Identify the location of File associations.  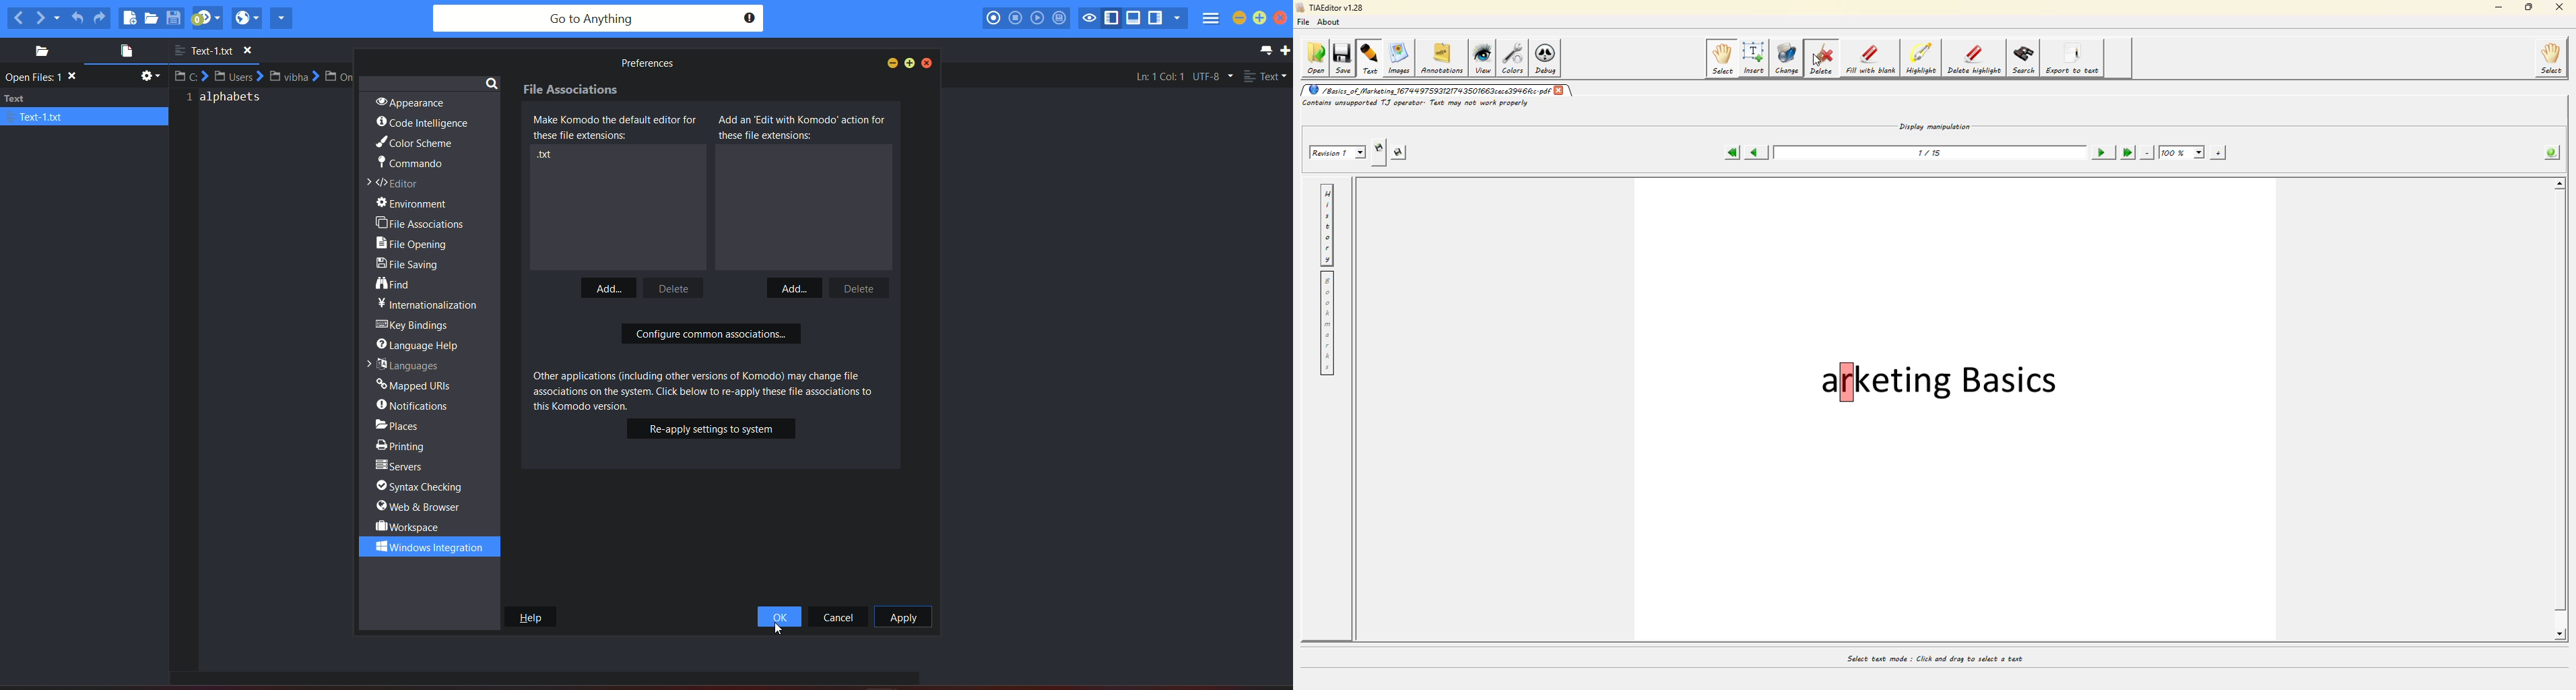
(573, 91).